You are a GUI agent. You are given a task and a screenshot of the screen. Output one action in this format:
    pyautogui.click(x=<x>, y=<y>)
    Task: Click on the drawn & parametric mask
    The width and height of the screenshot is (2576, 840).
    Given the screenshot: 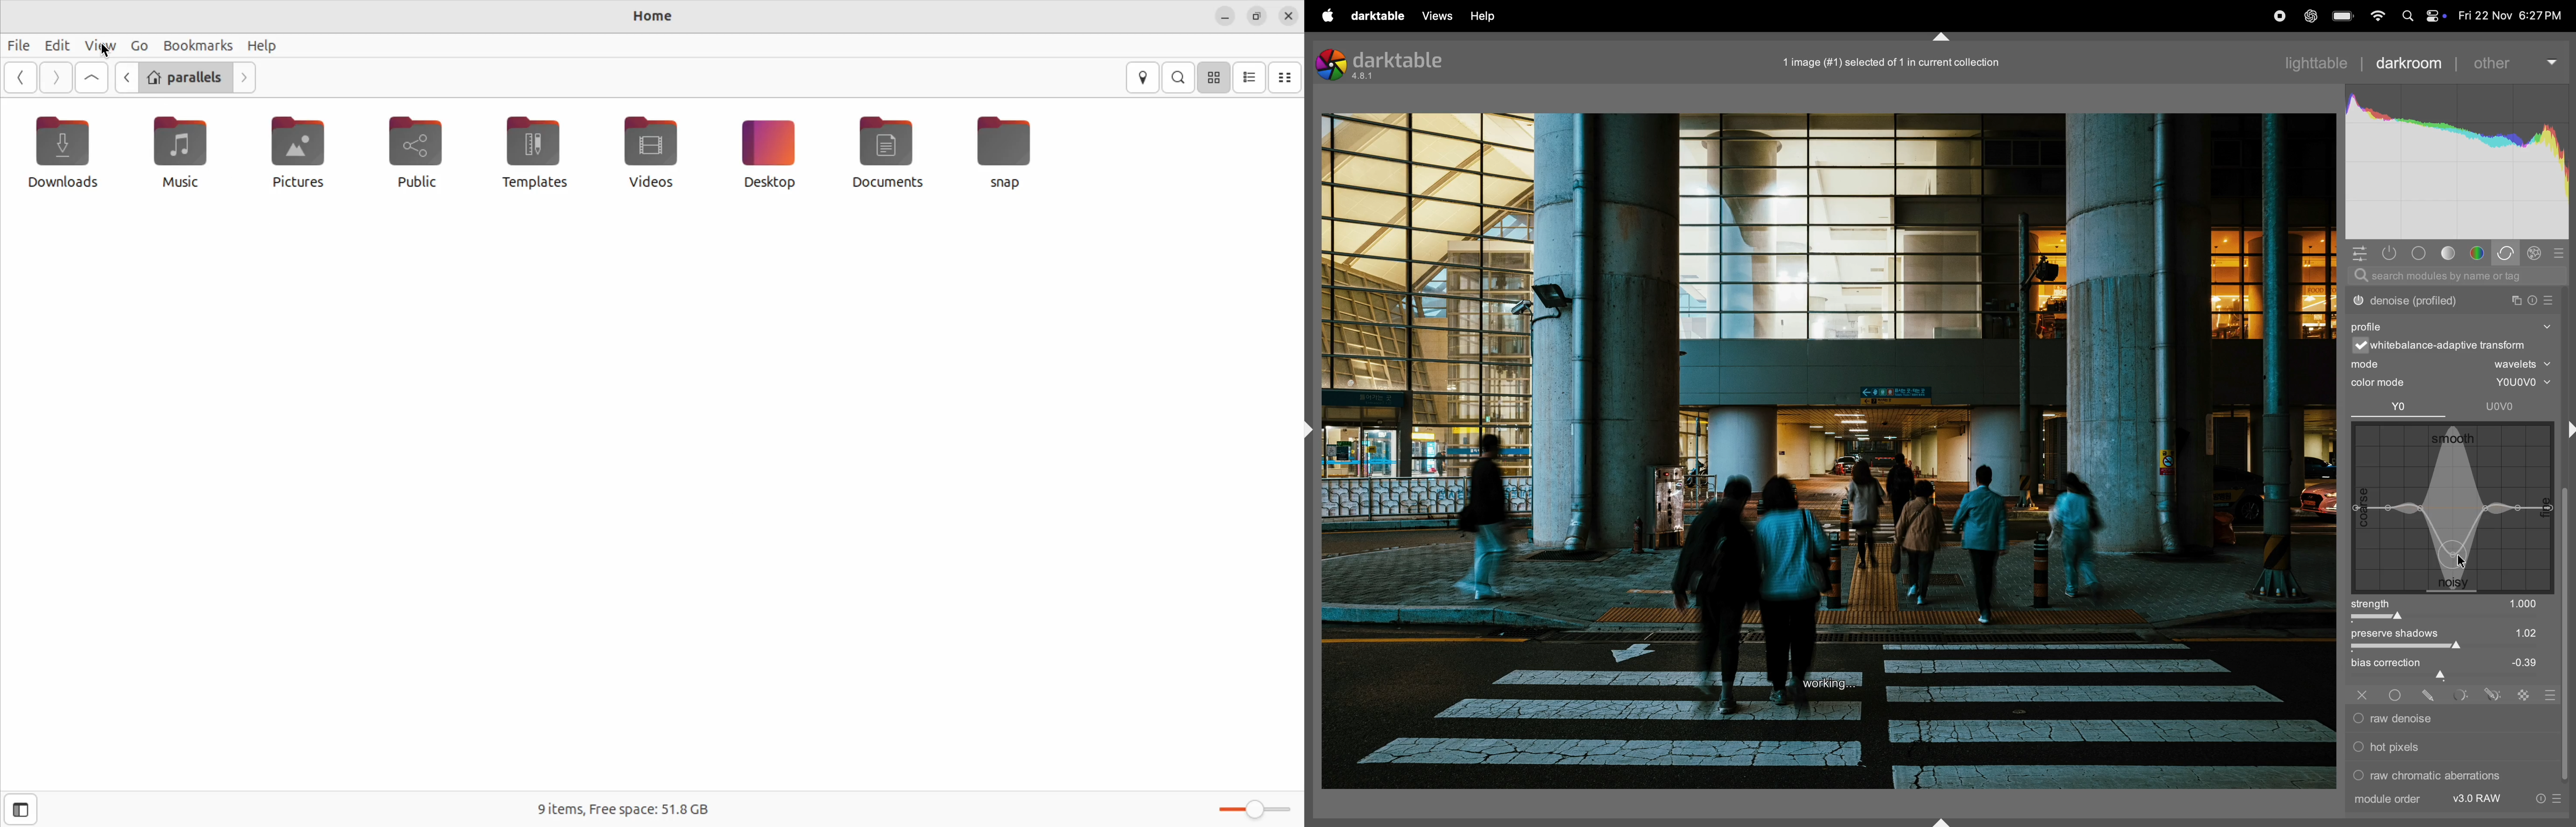 What is the action you would take?
    pyautogui.click(x=2493, y=694)
    